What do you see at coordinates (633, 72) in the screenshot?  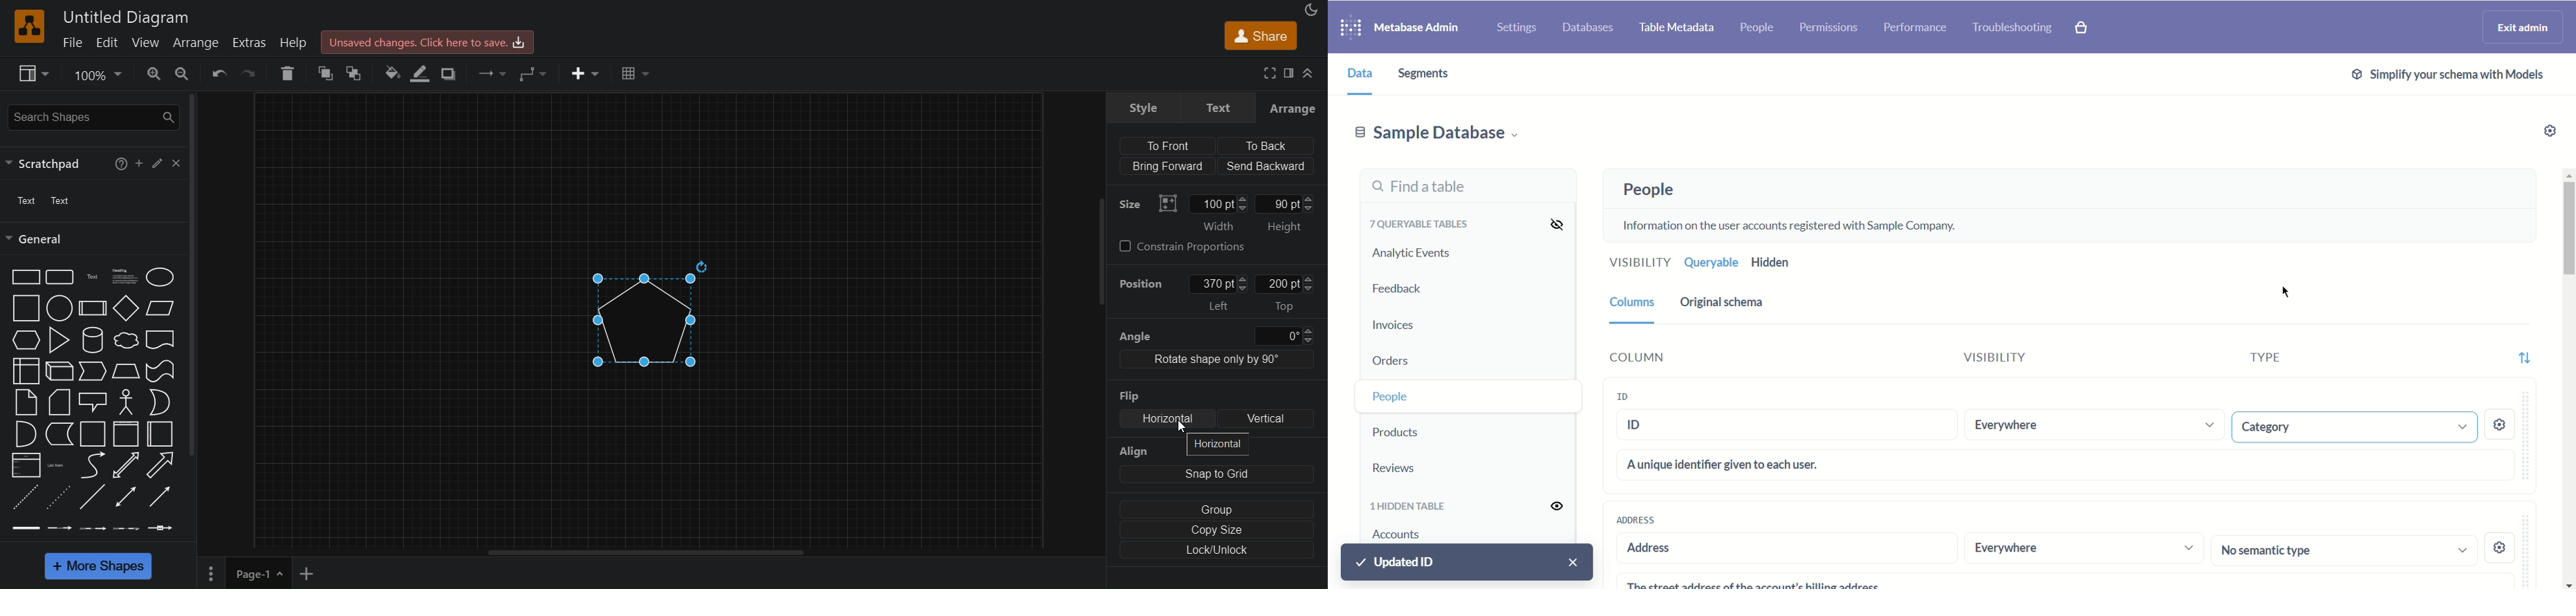 I see `table` at bounding box center [633, 72].